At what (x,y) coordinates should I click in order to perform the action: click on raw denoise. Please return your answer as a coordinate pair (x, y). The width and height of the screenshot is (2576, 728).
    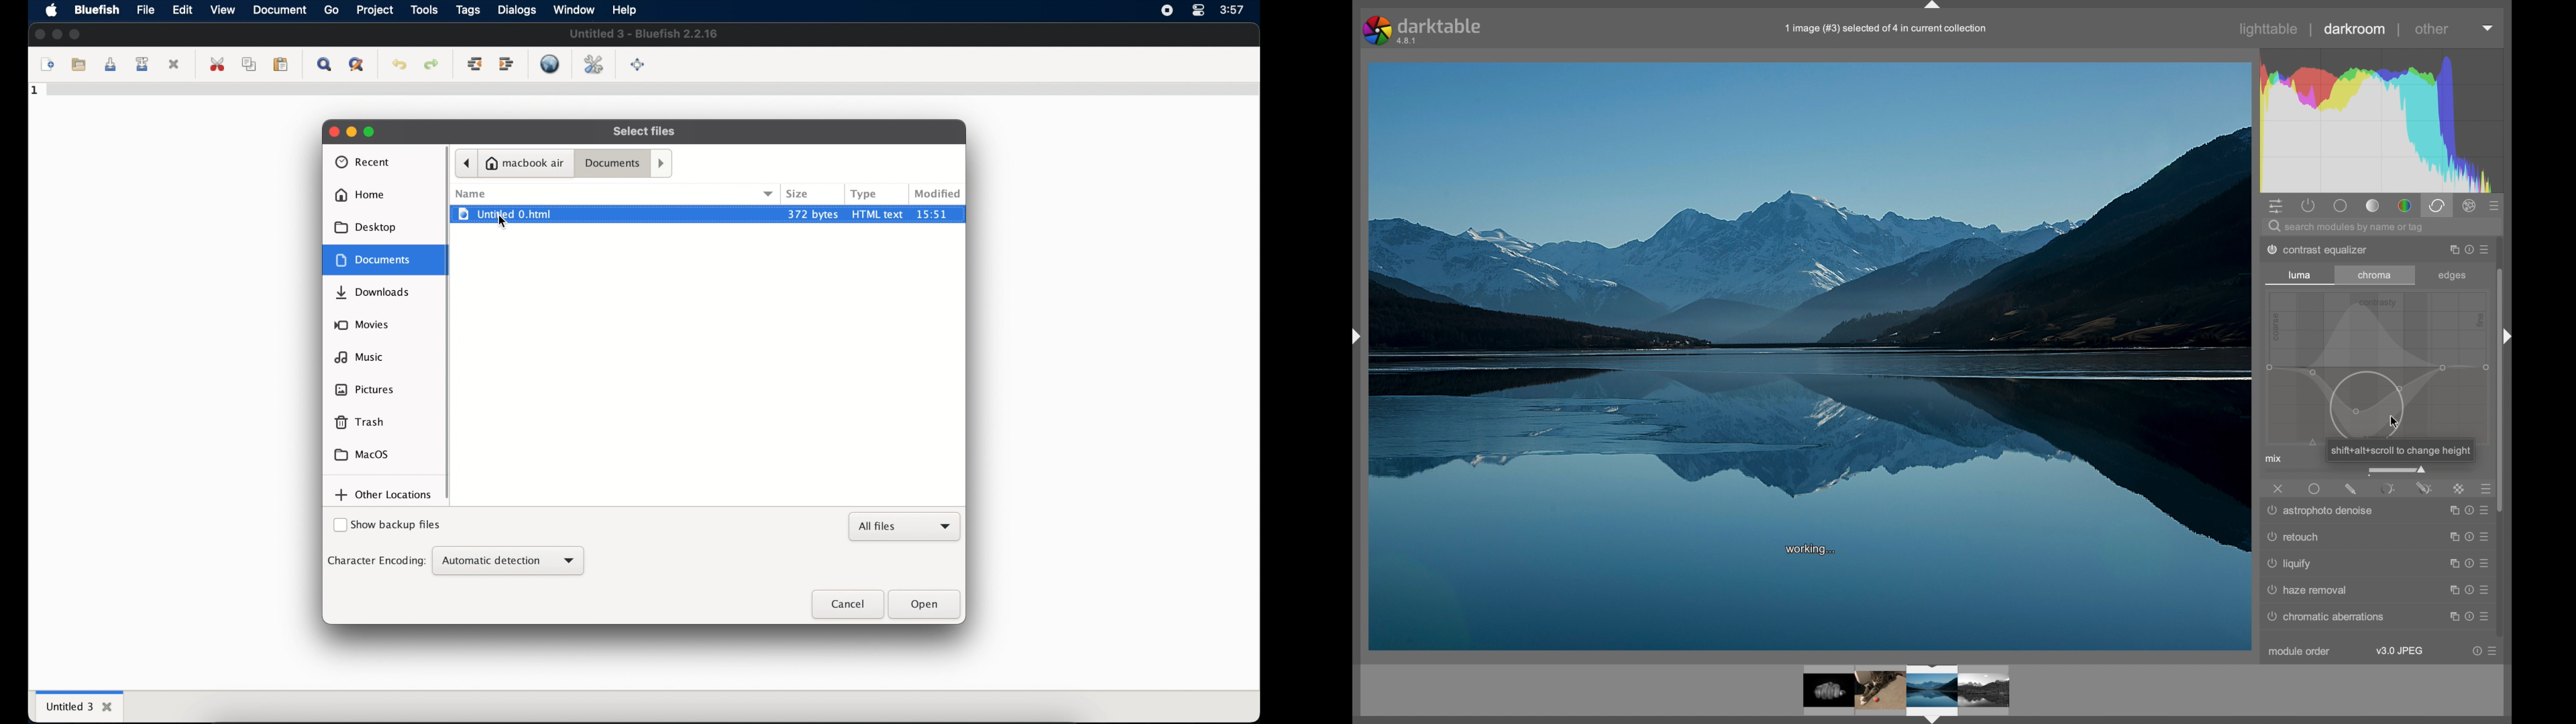
    Looking at the image, I should click on (2305, 590).